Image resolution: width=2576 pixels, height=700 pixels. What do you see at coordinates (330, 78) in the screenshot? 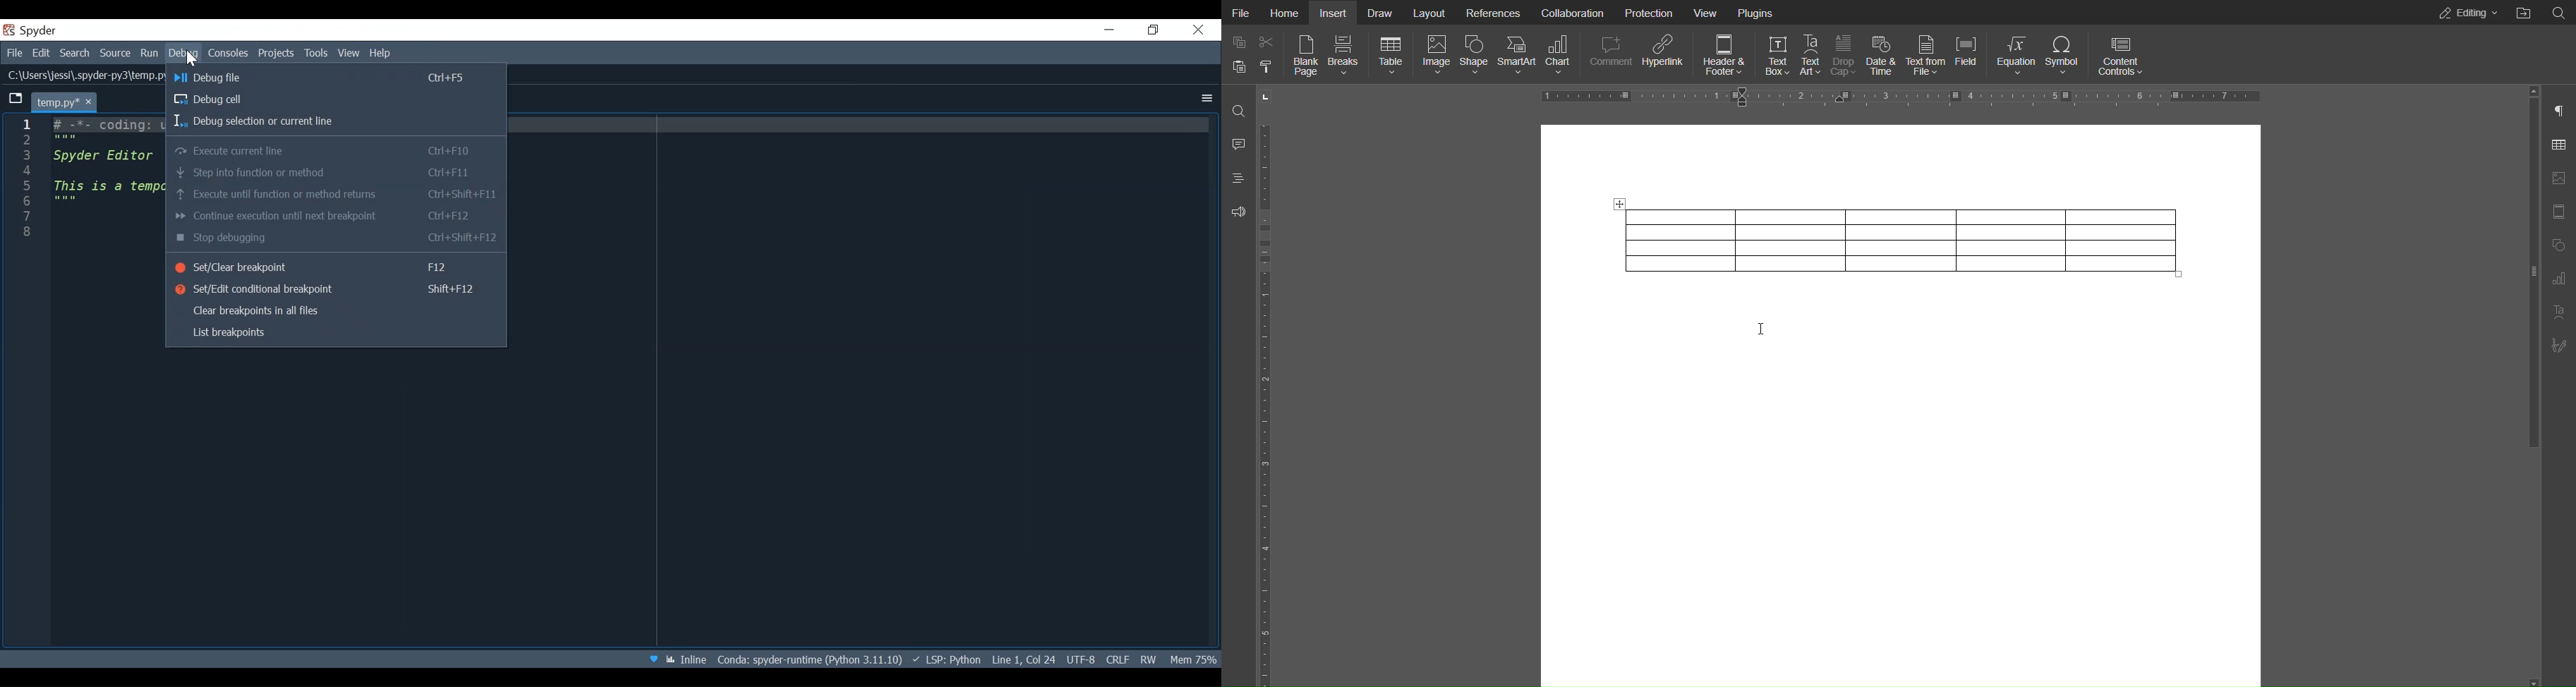
I see `Debug File` at bounding box center [330, 78].